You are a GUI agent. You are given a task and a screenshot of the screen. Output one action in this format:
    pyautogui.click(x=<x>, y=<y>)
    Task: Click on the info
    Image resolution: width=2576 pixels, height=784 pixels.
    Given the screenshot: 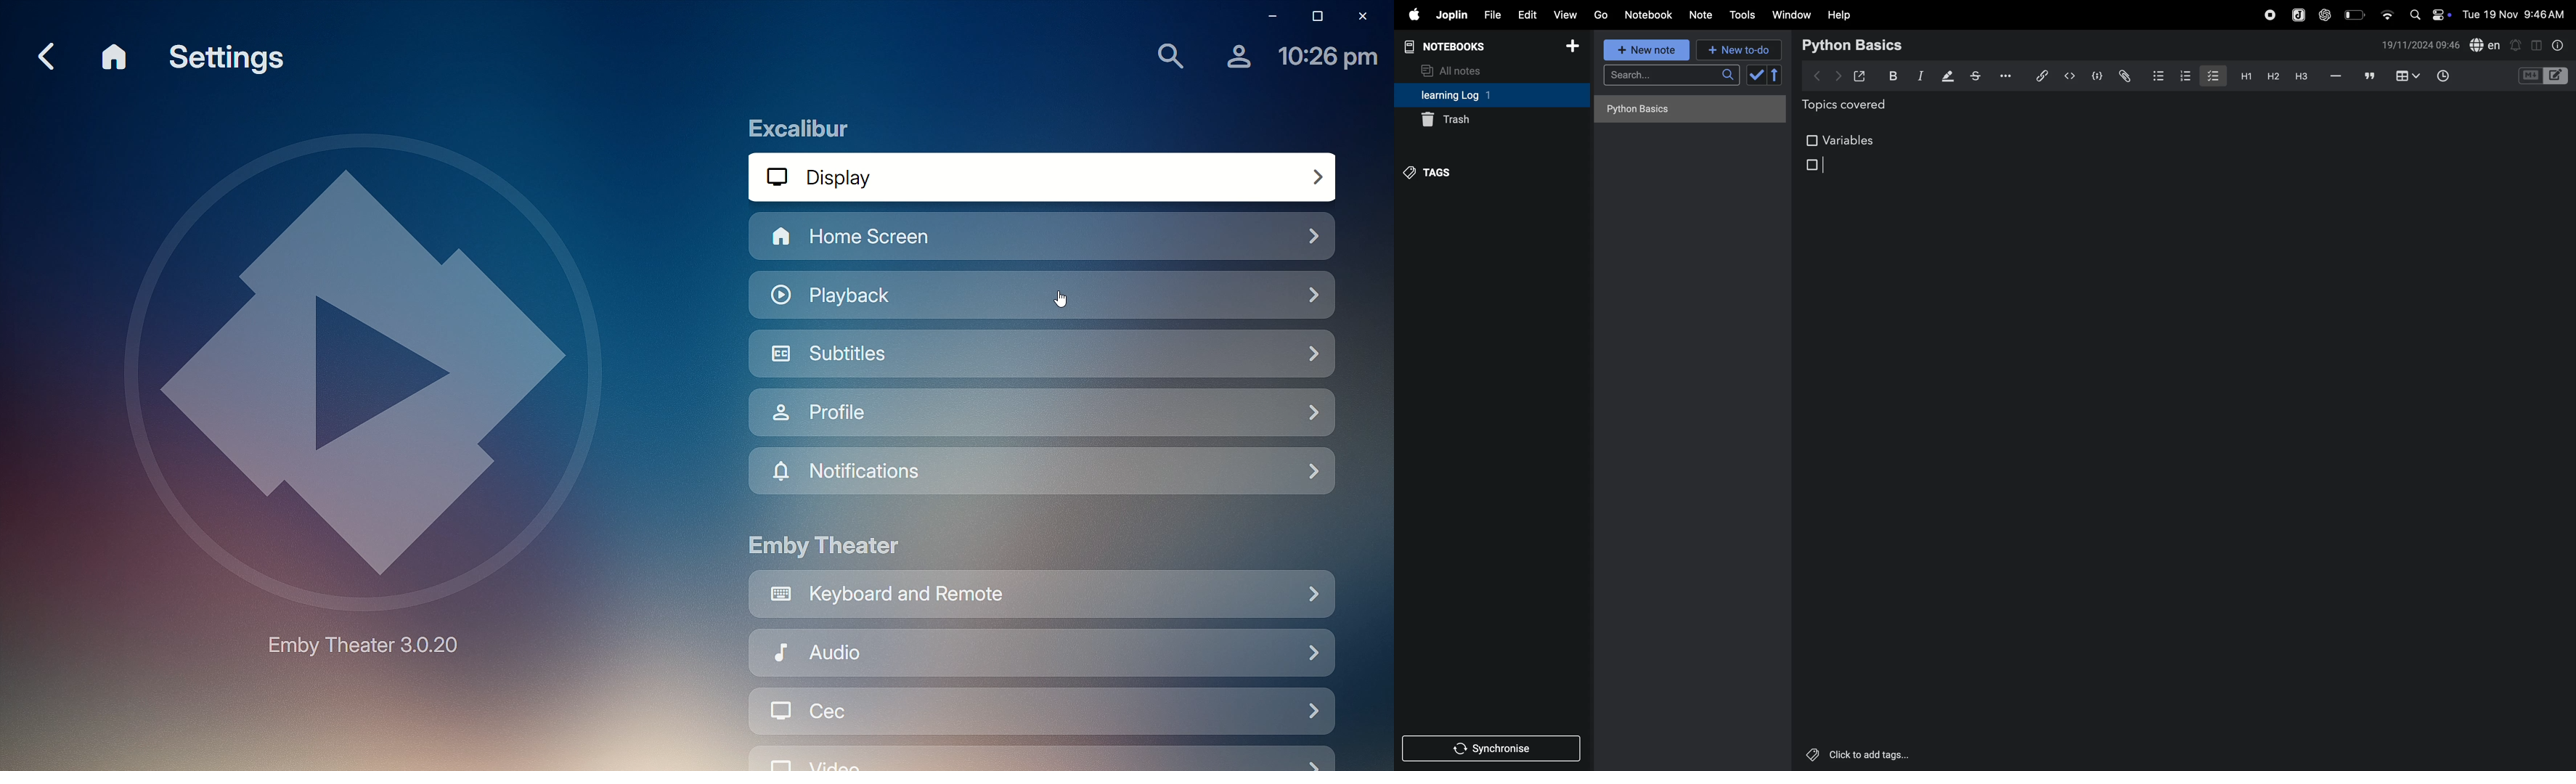 What is the action you would take?
    pyautogui.click(x=2557, y=45)
    